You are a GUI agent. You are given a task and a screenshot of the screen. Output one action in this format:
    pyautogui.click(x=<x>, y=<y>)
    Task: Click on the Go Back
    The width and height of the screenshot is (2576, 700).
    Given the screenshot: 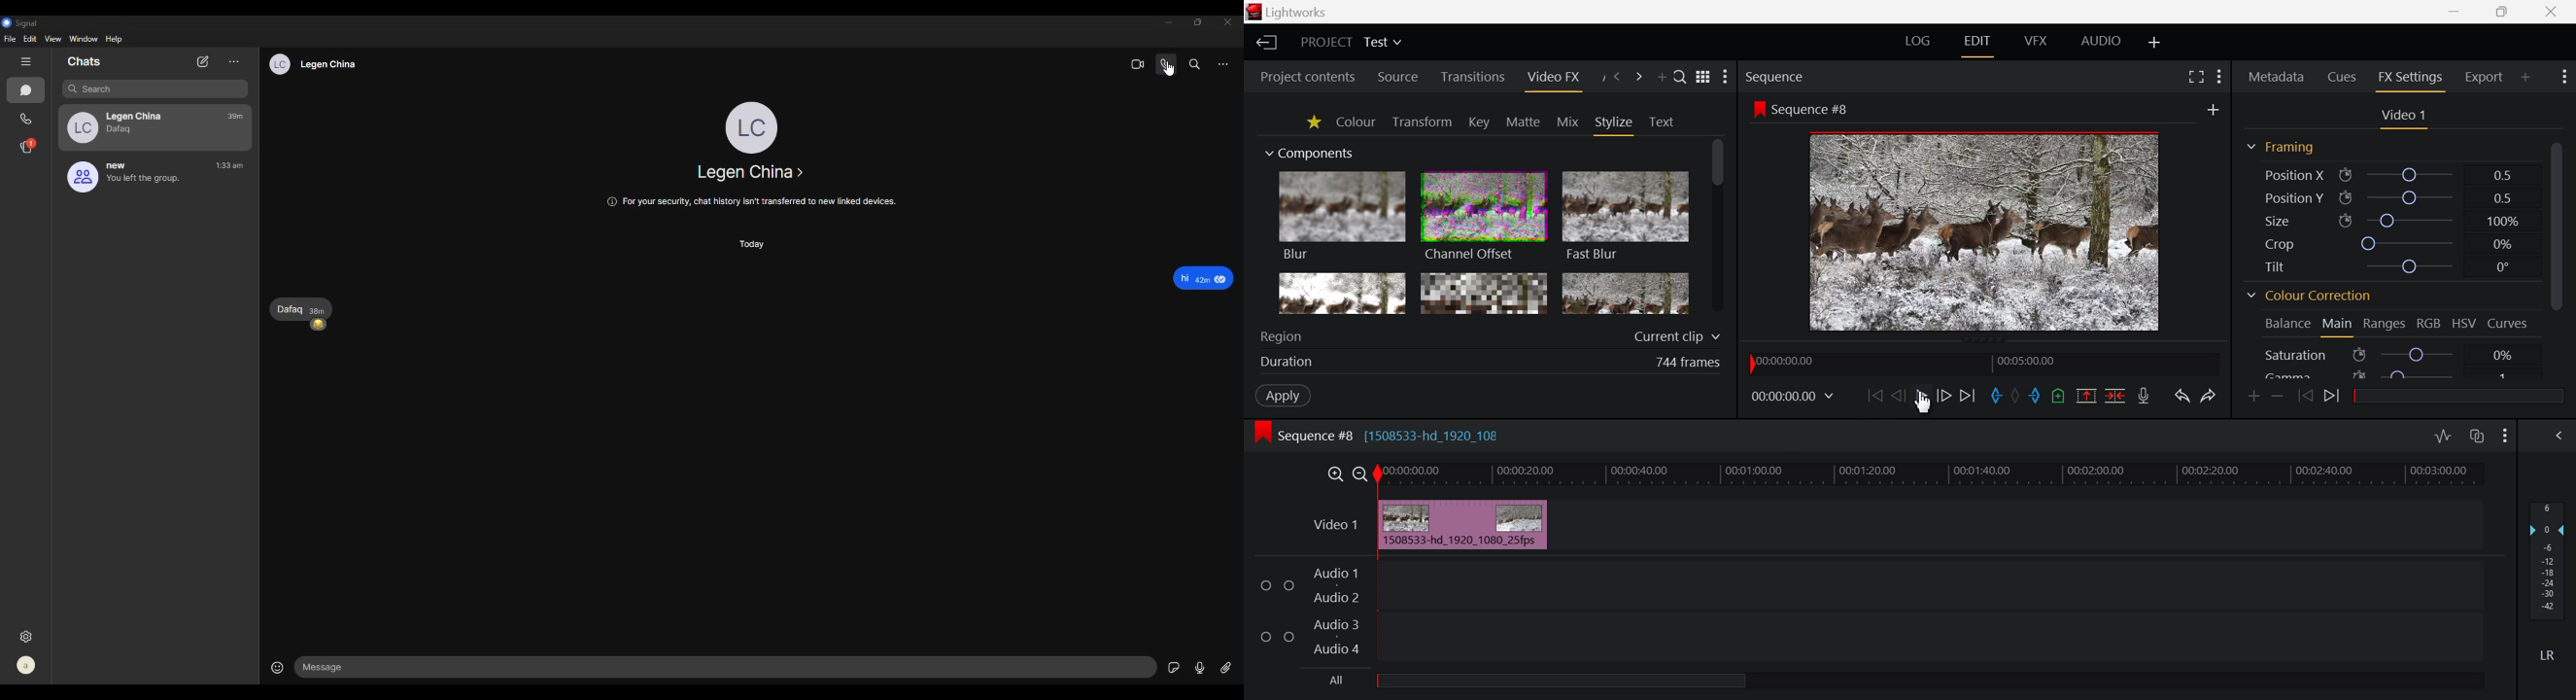 What is the action you would take?
    pyautogui.click(x=1898, y=394)
    